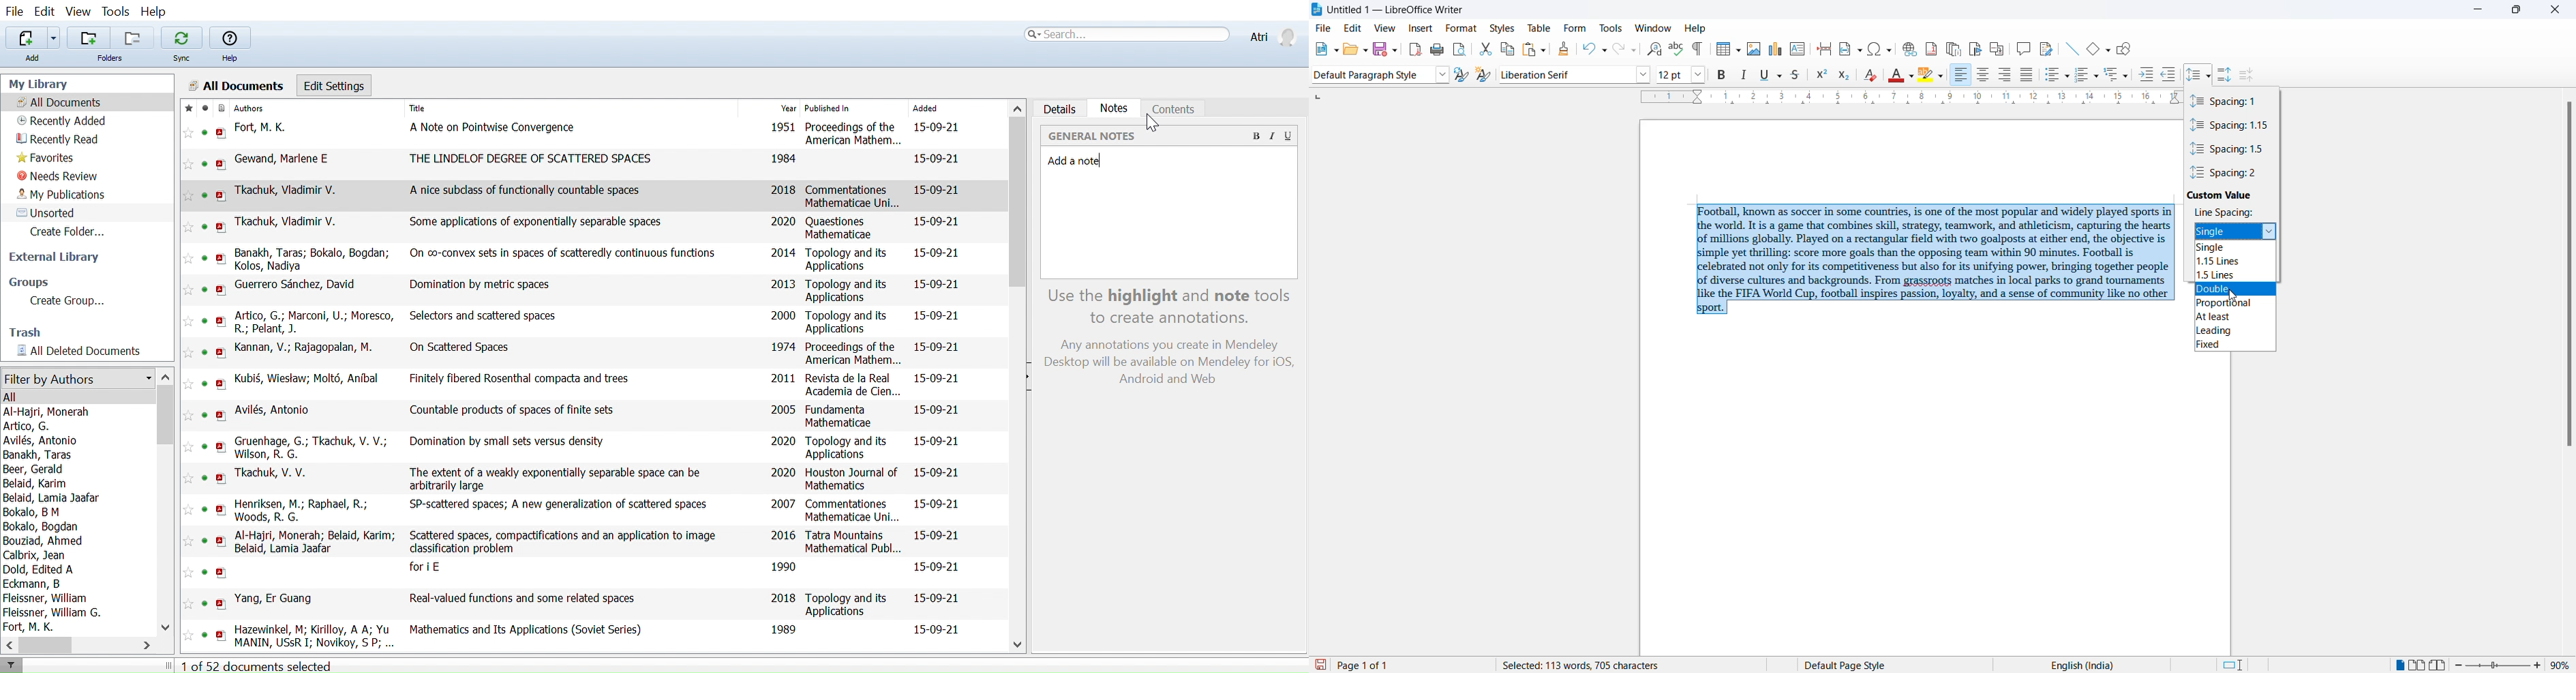 This screenshot has height=700, width=2576. Describe the element at coordinates (2047, 49) in the screenshot. I see `show track changes functions` at that location.